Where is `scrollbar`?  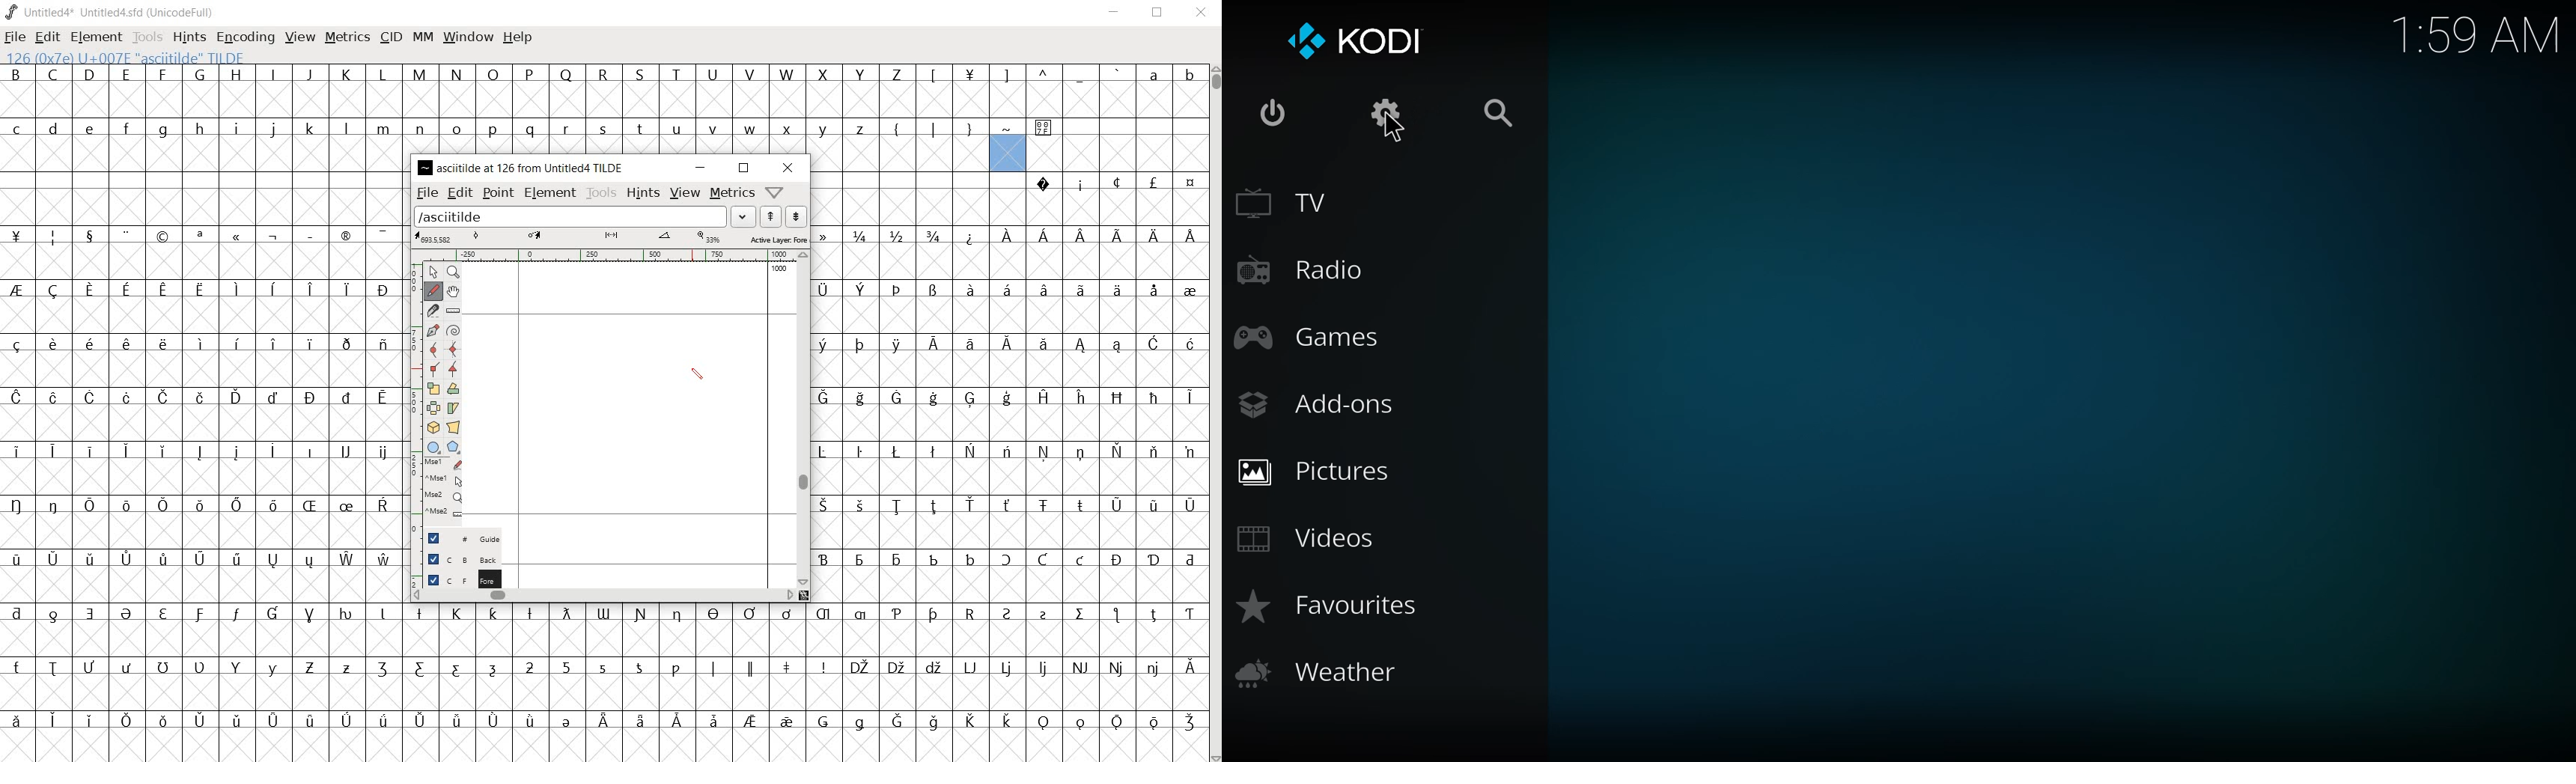 scrollbar is located at coordinates (805, 418).